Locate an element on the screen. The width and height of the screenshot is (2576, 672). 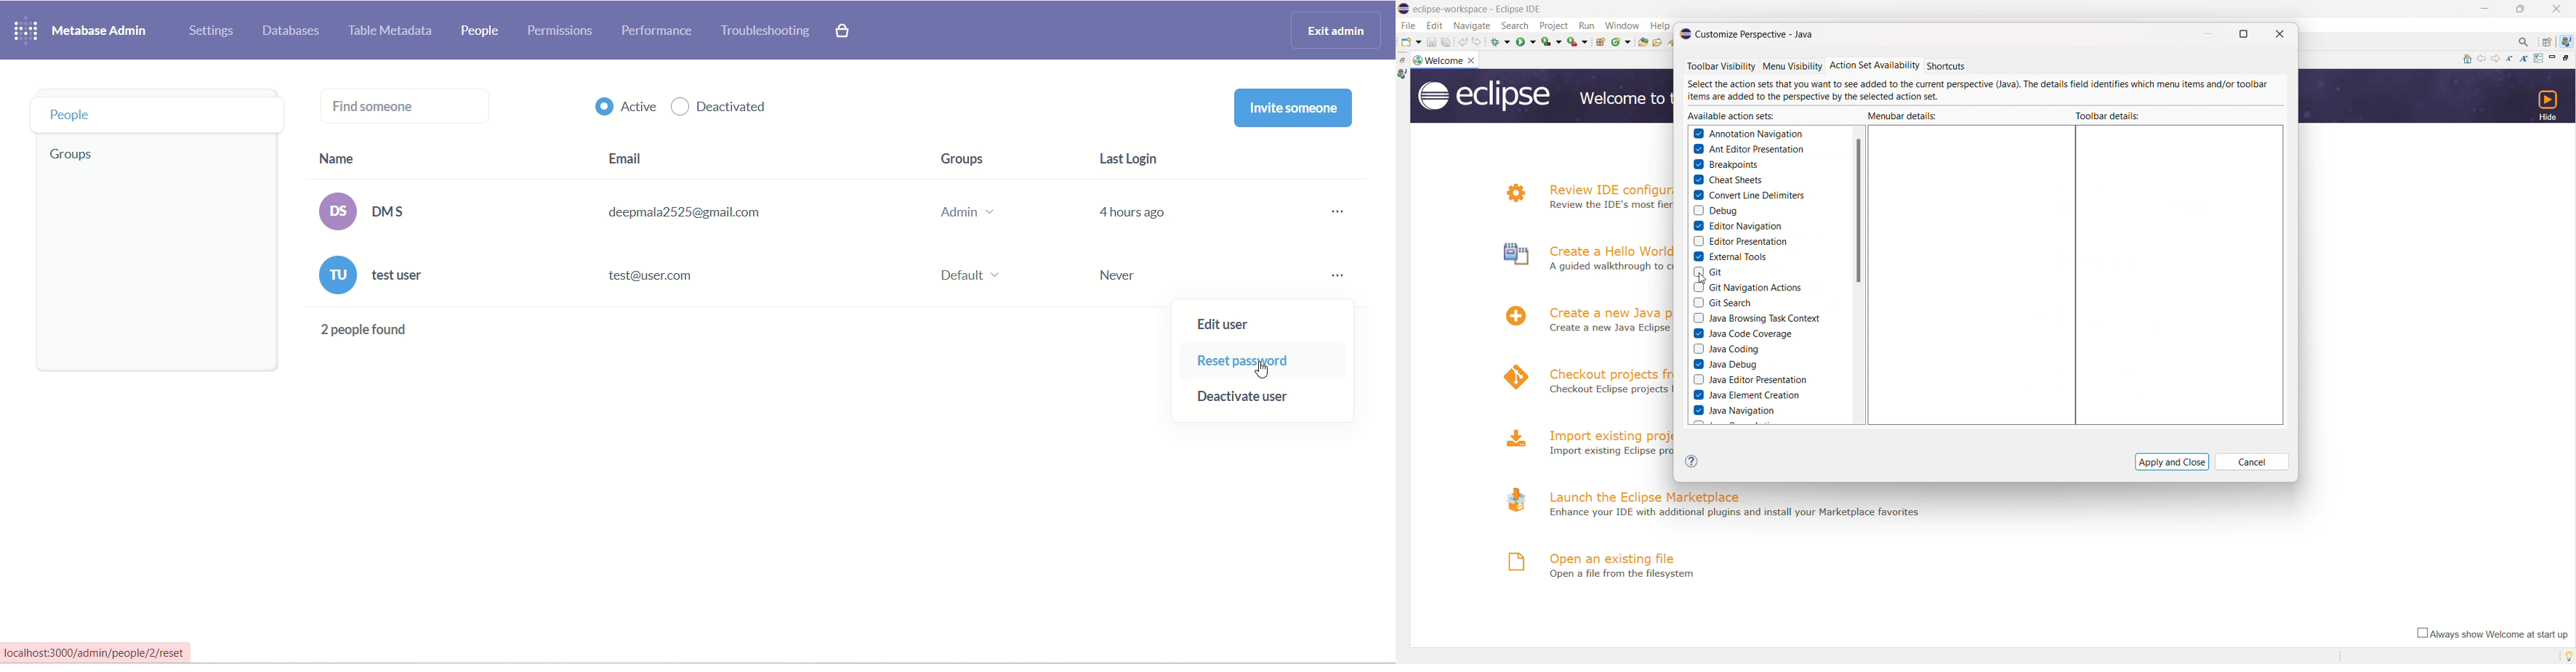
2 people found is located at coordinates (368, 331).